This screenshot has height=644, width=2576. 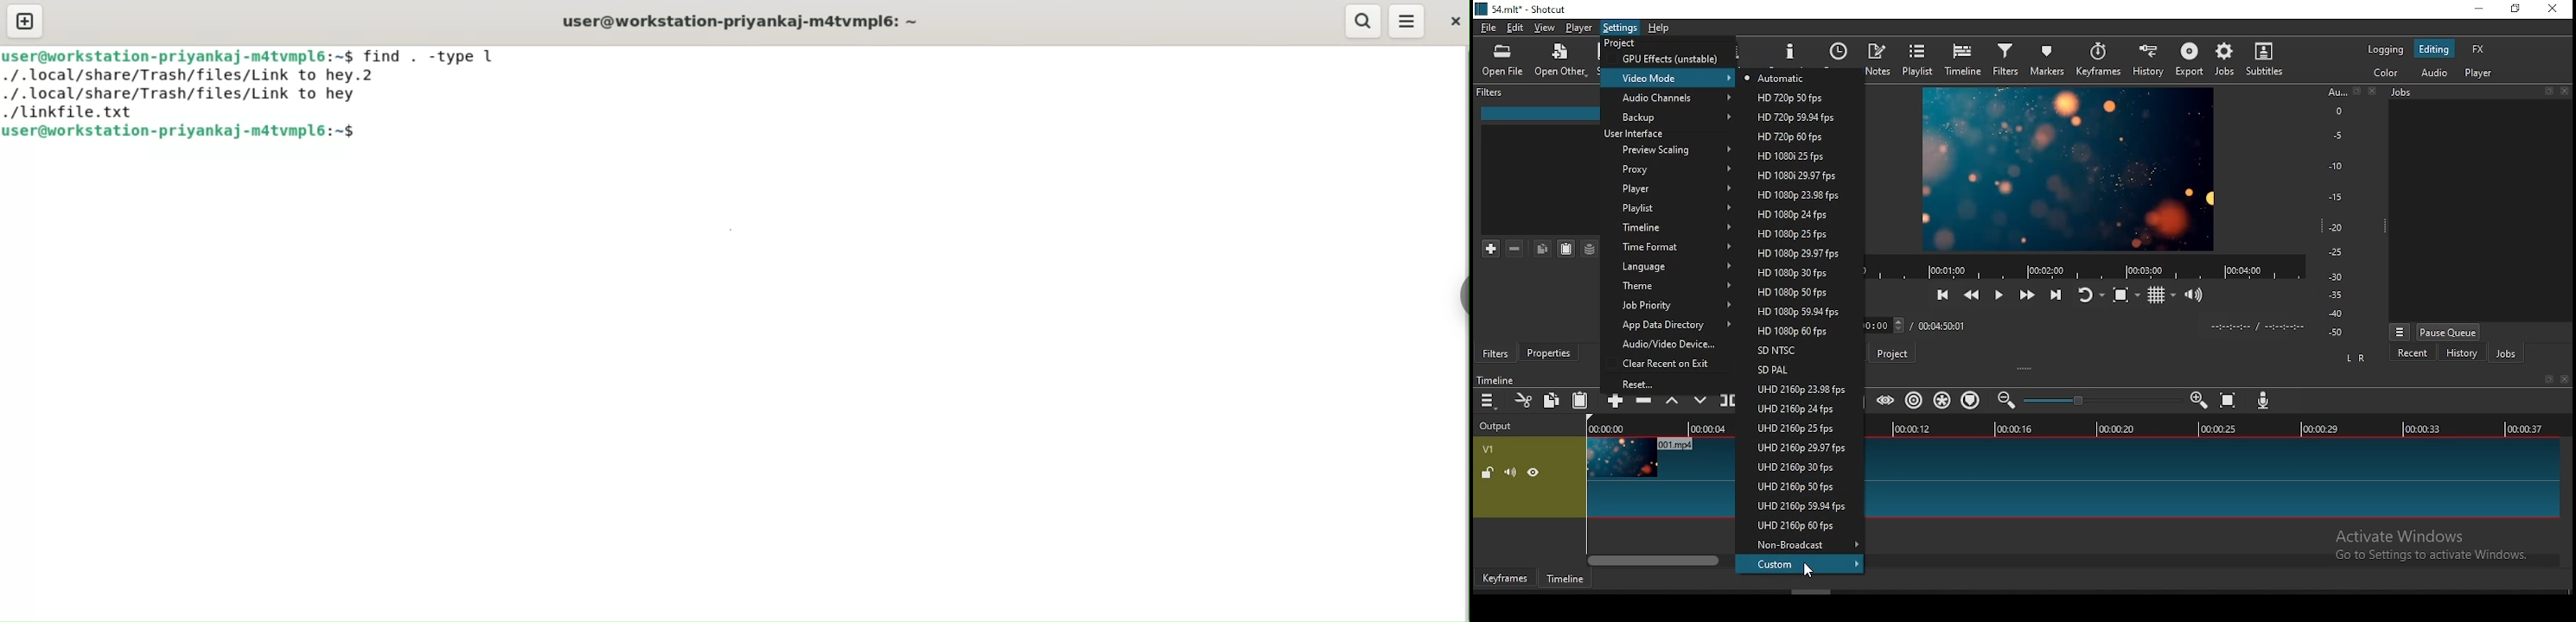 I want to click on edit, so click(x=1515, y=29).